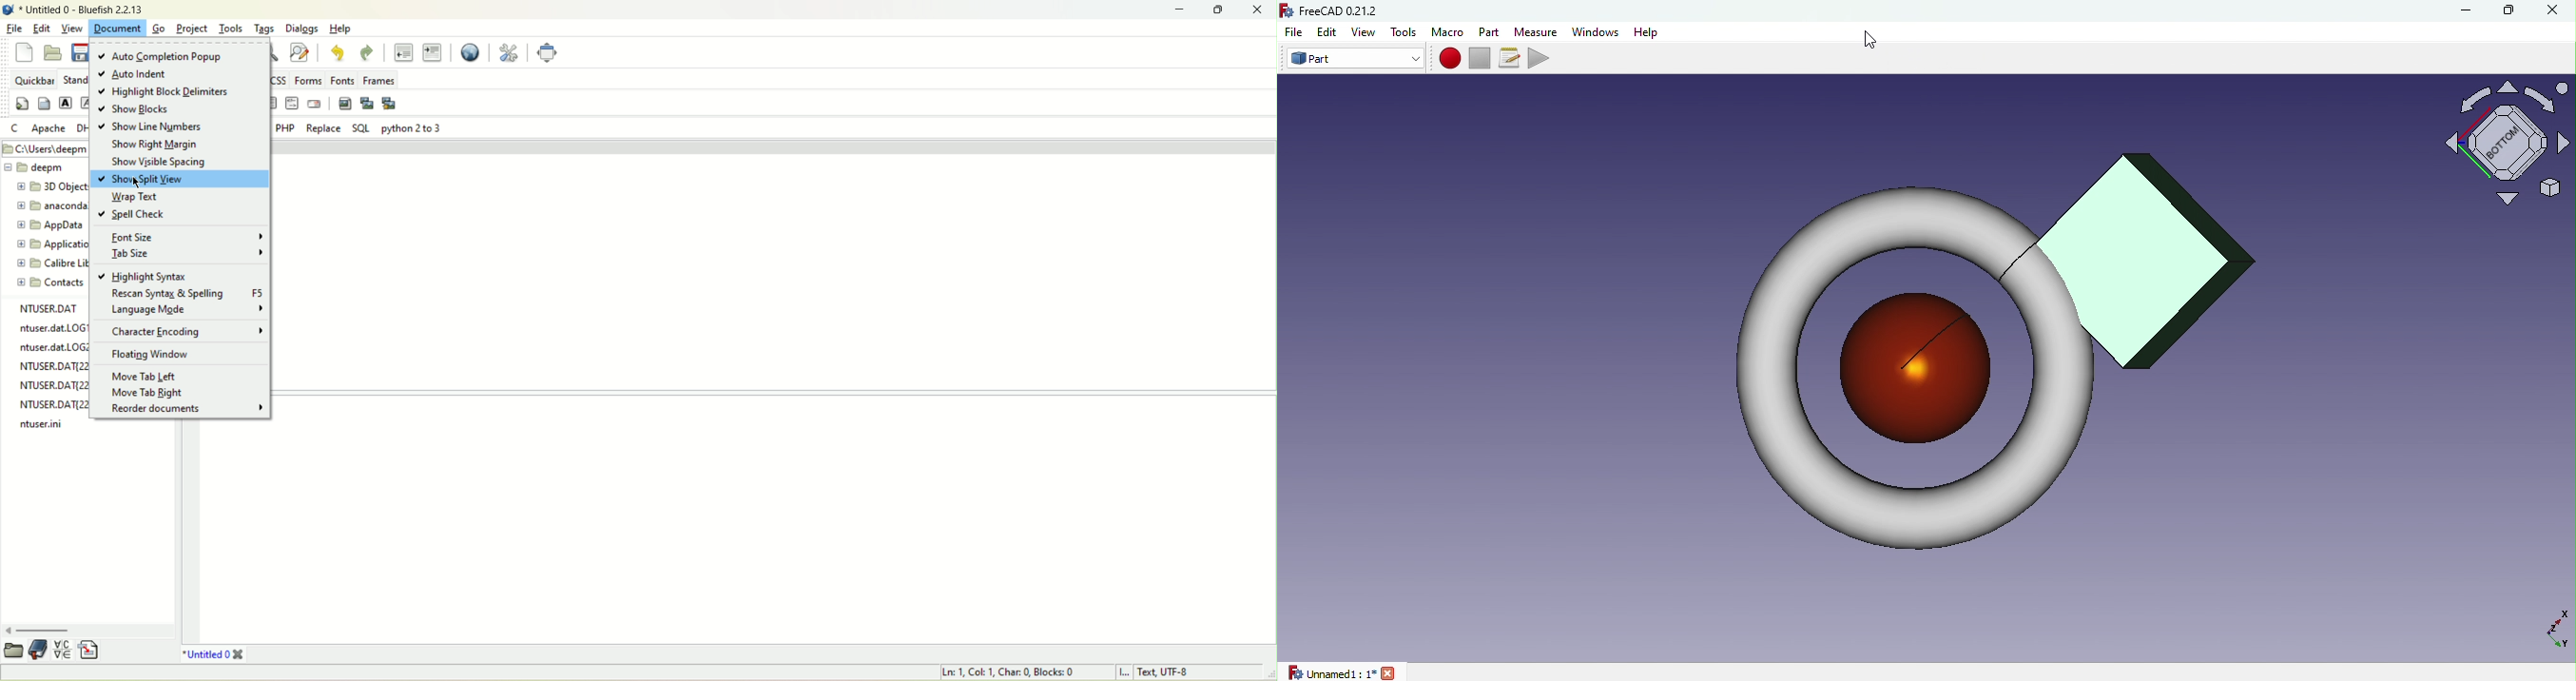  I want to click on File, so click(1293, 32).